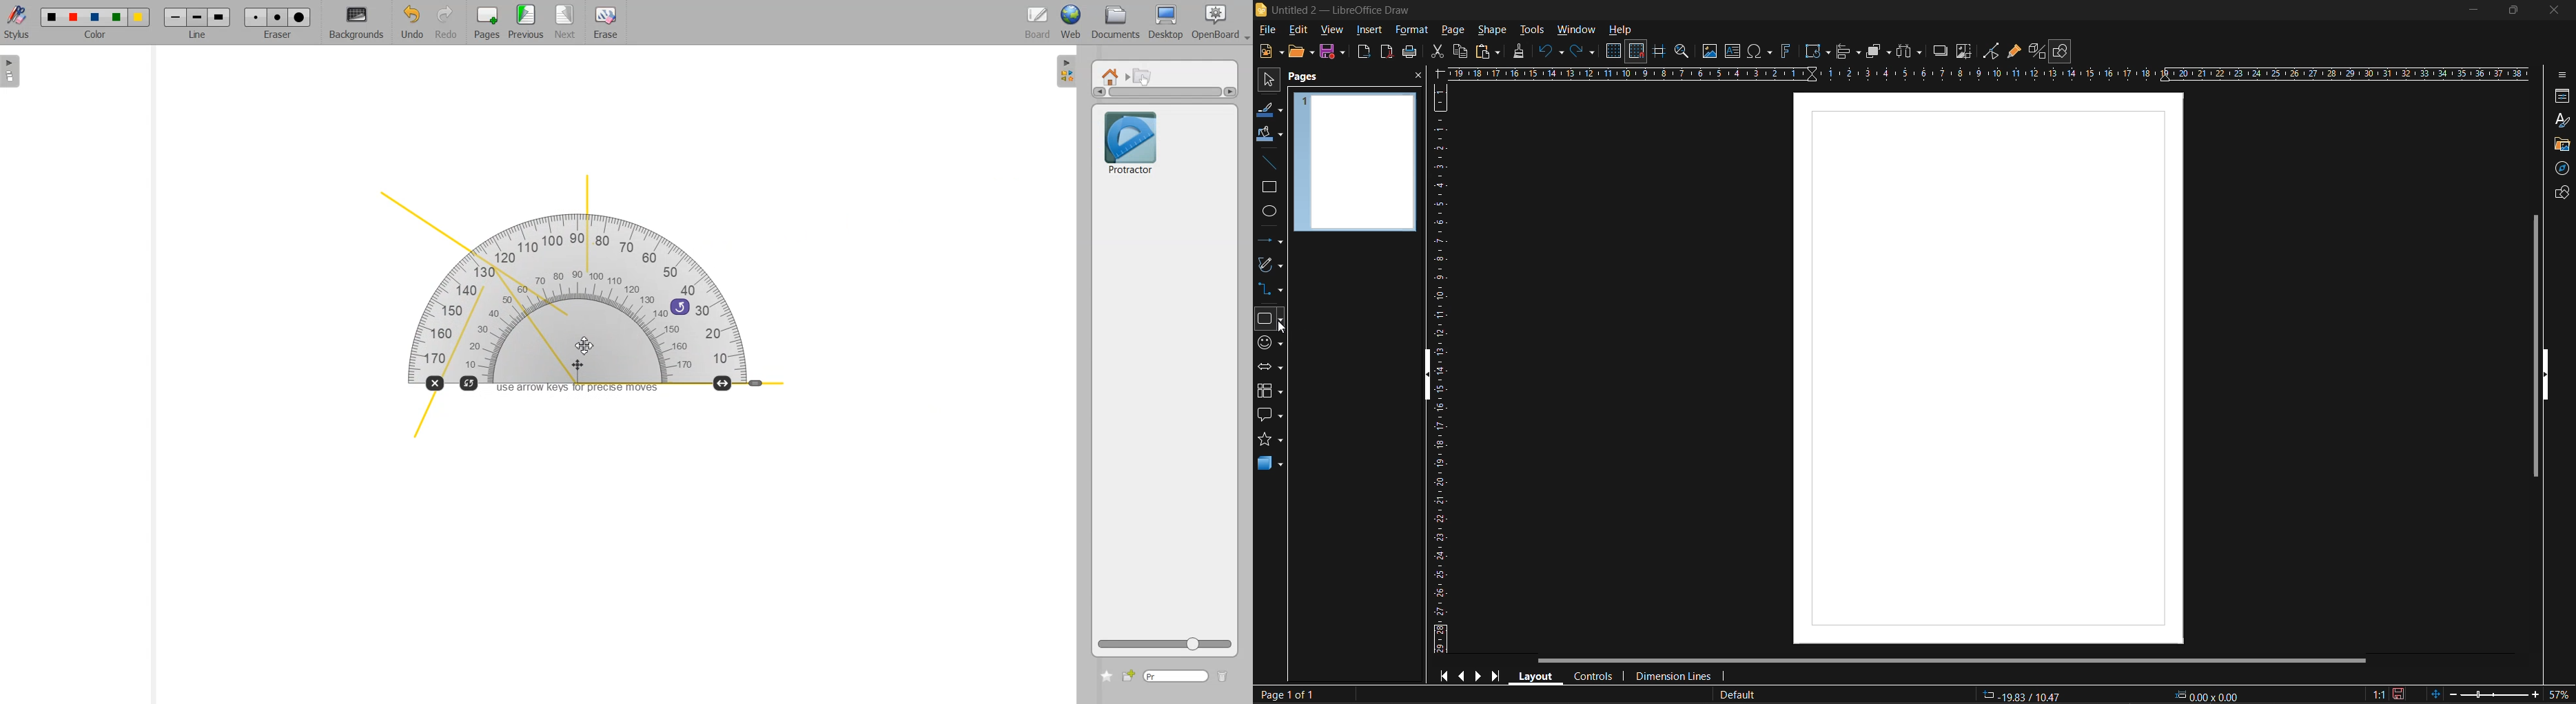 The width and height of the screenshot is (2576, 728). What do you see at coordinates (1270, 212) in the screenshot?
I see `ellipse` at bounding box center [1270, 212].